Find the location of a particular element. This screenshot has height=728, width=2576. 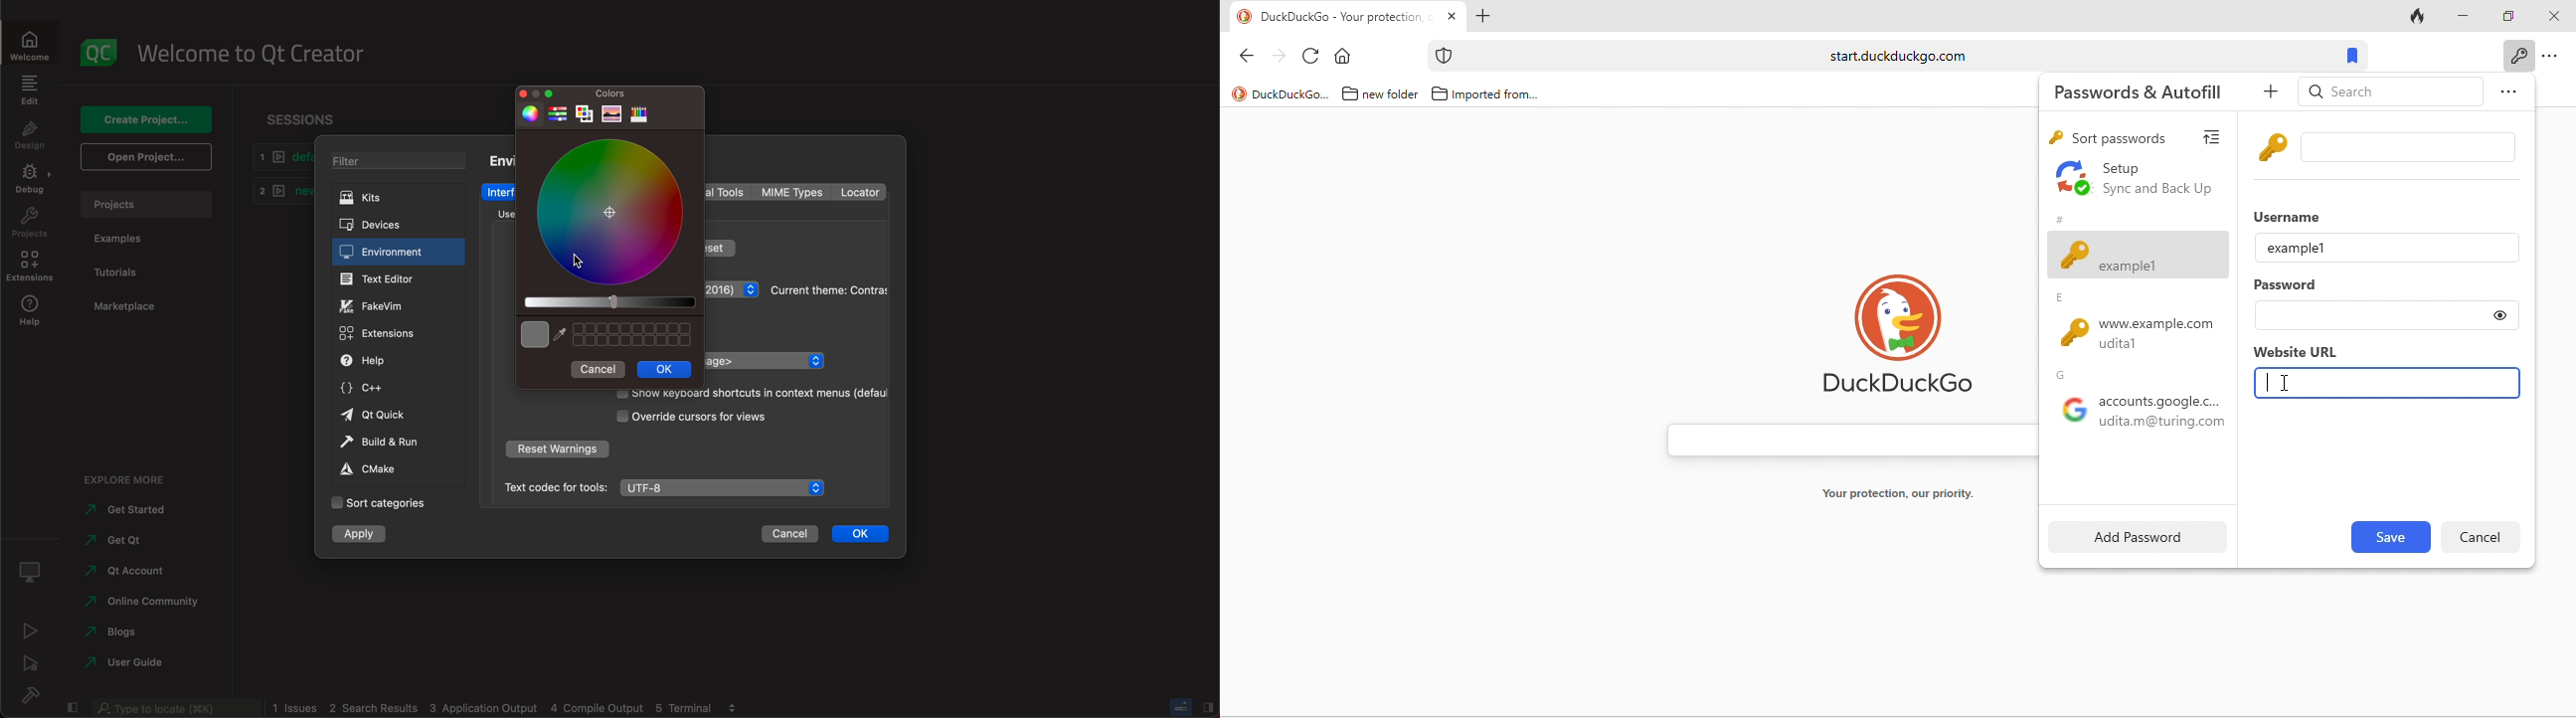

chosen colors is located at coordinates (635, 334).